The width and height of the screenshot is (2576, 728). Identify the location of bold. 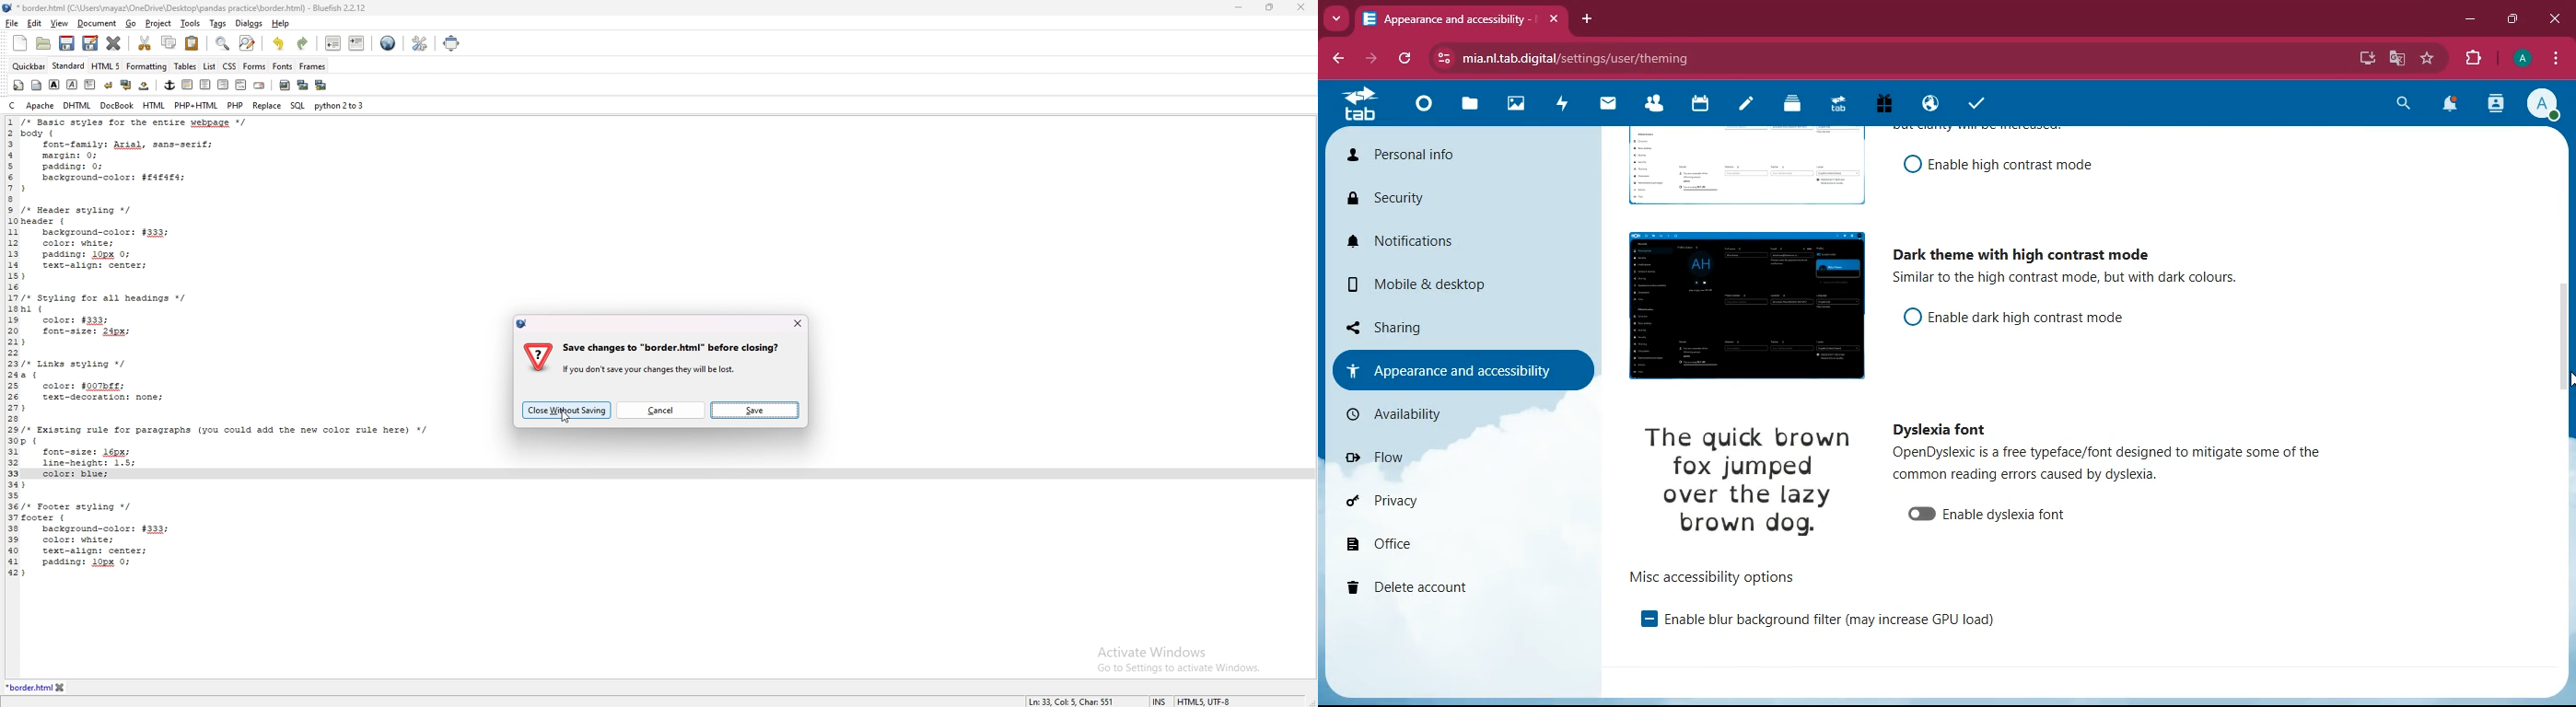
(54, 84).